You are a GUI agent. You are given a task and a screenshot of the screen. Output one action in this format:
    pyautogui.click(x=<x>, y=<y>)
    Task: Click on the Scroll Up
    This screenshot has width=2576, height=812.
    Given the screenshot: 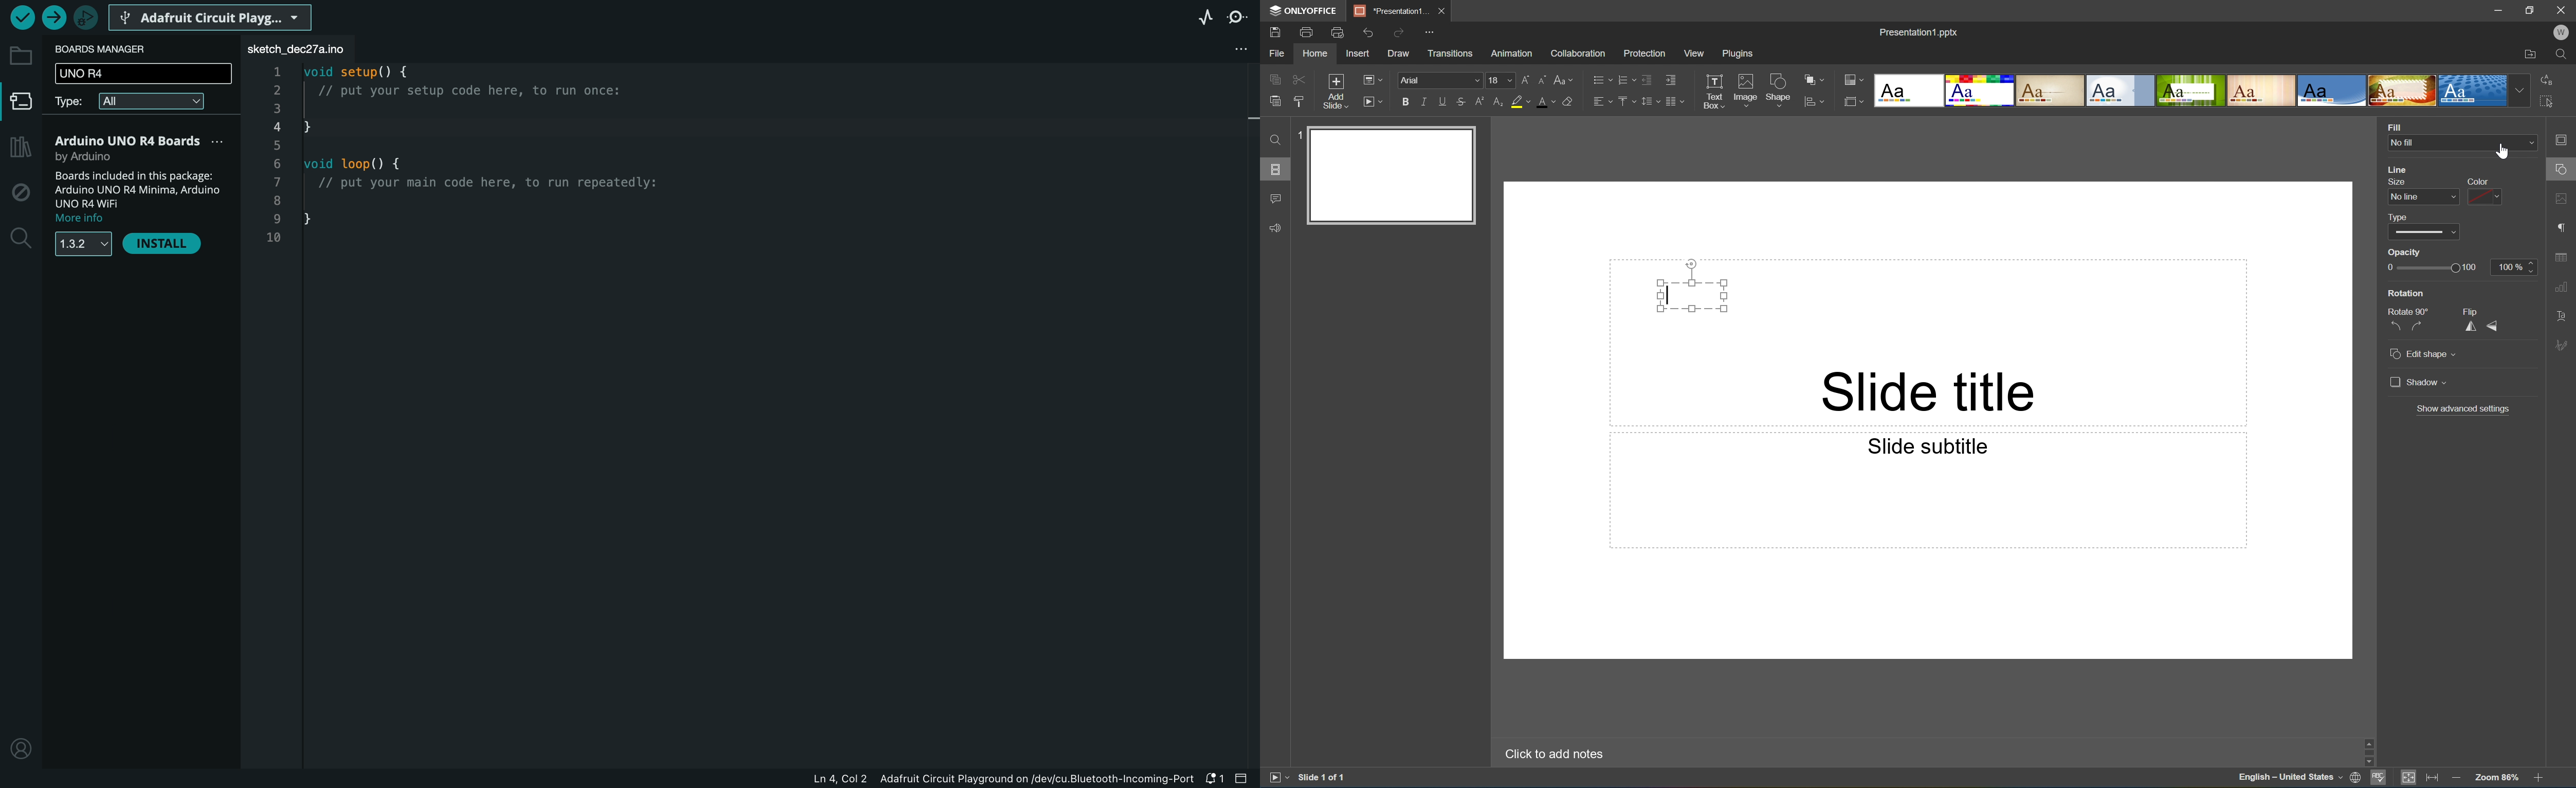 What is the action you would take?
    pyautogui.click(x=2537, y=738)
    